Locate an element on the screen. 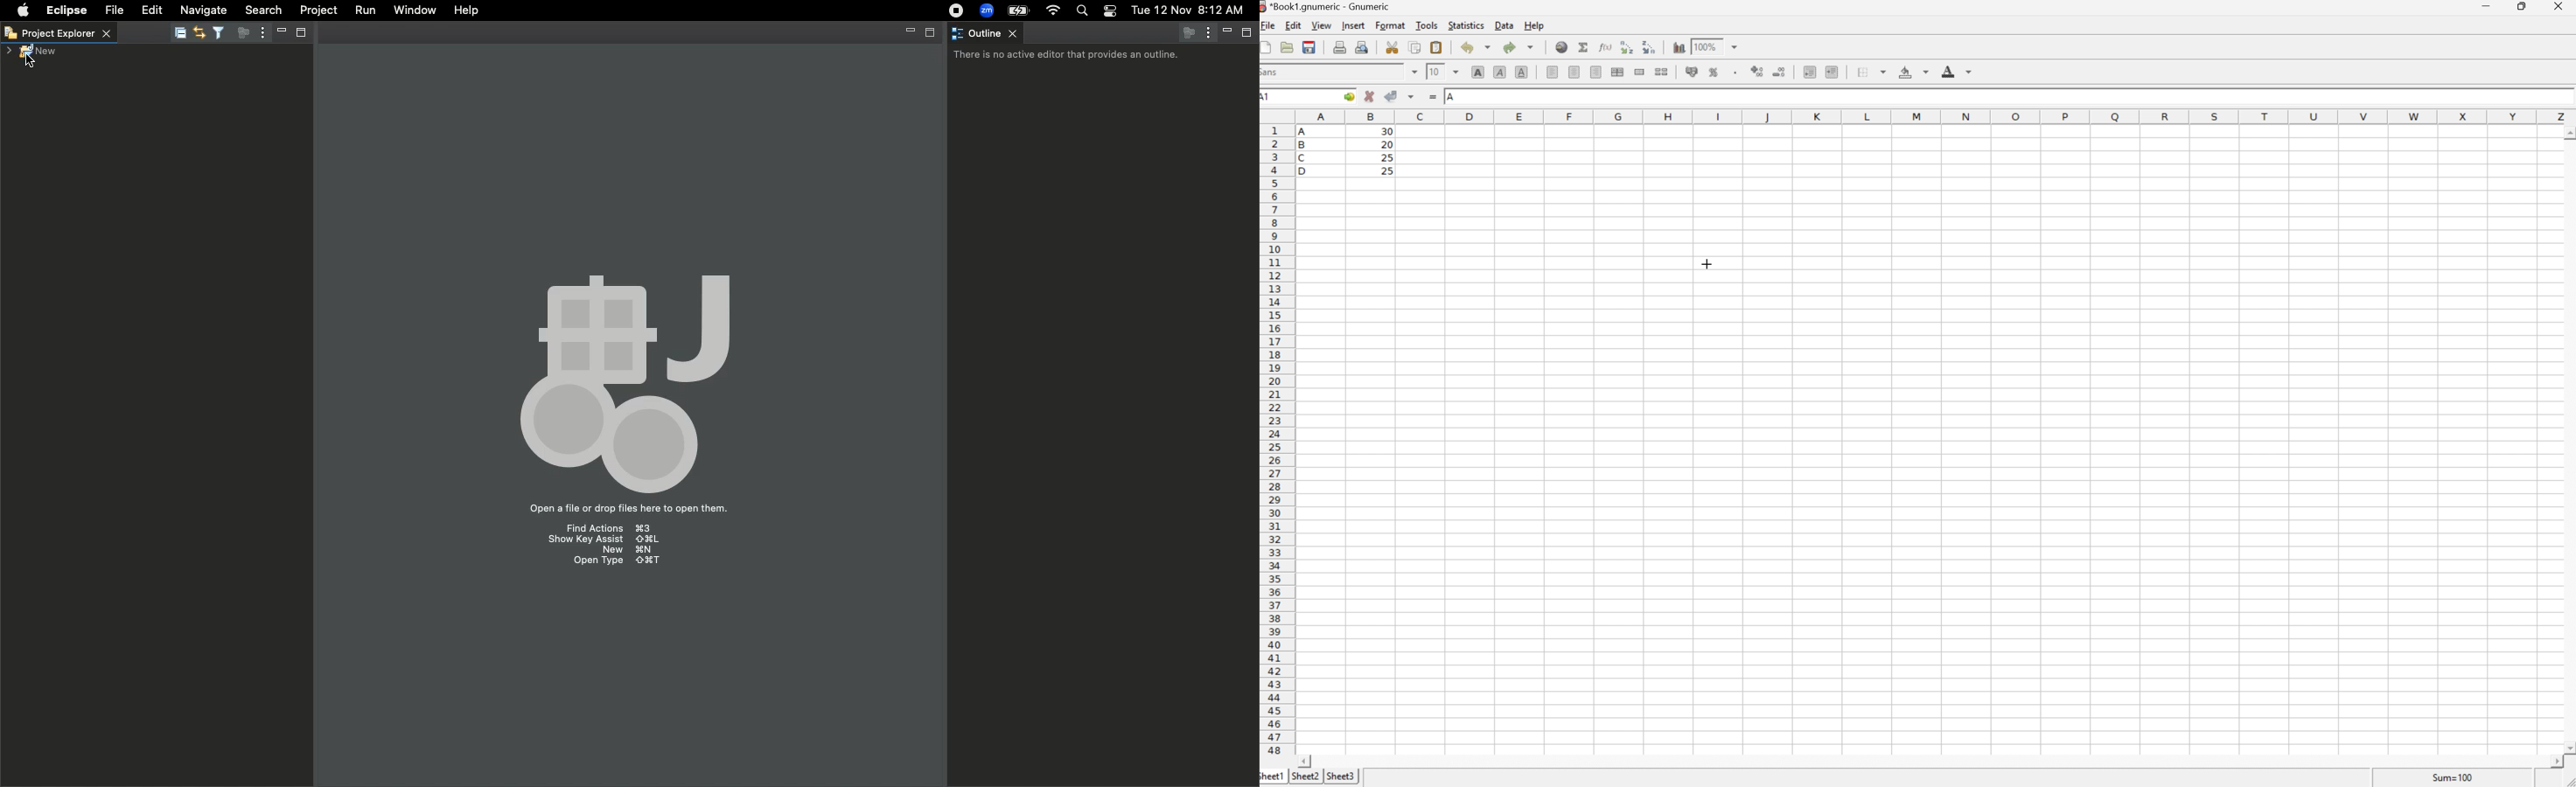 Image resolution: width=2576 pixels, height=812 pixels. Internet is located at coordinates (1051, 11).